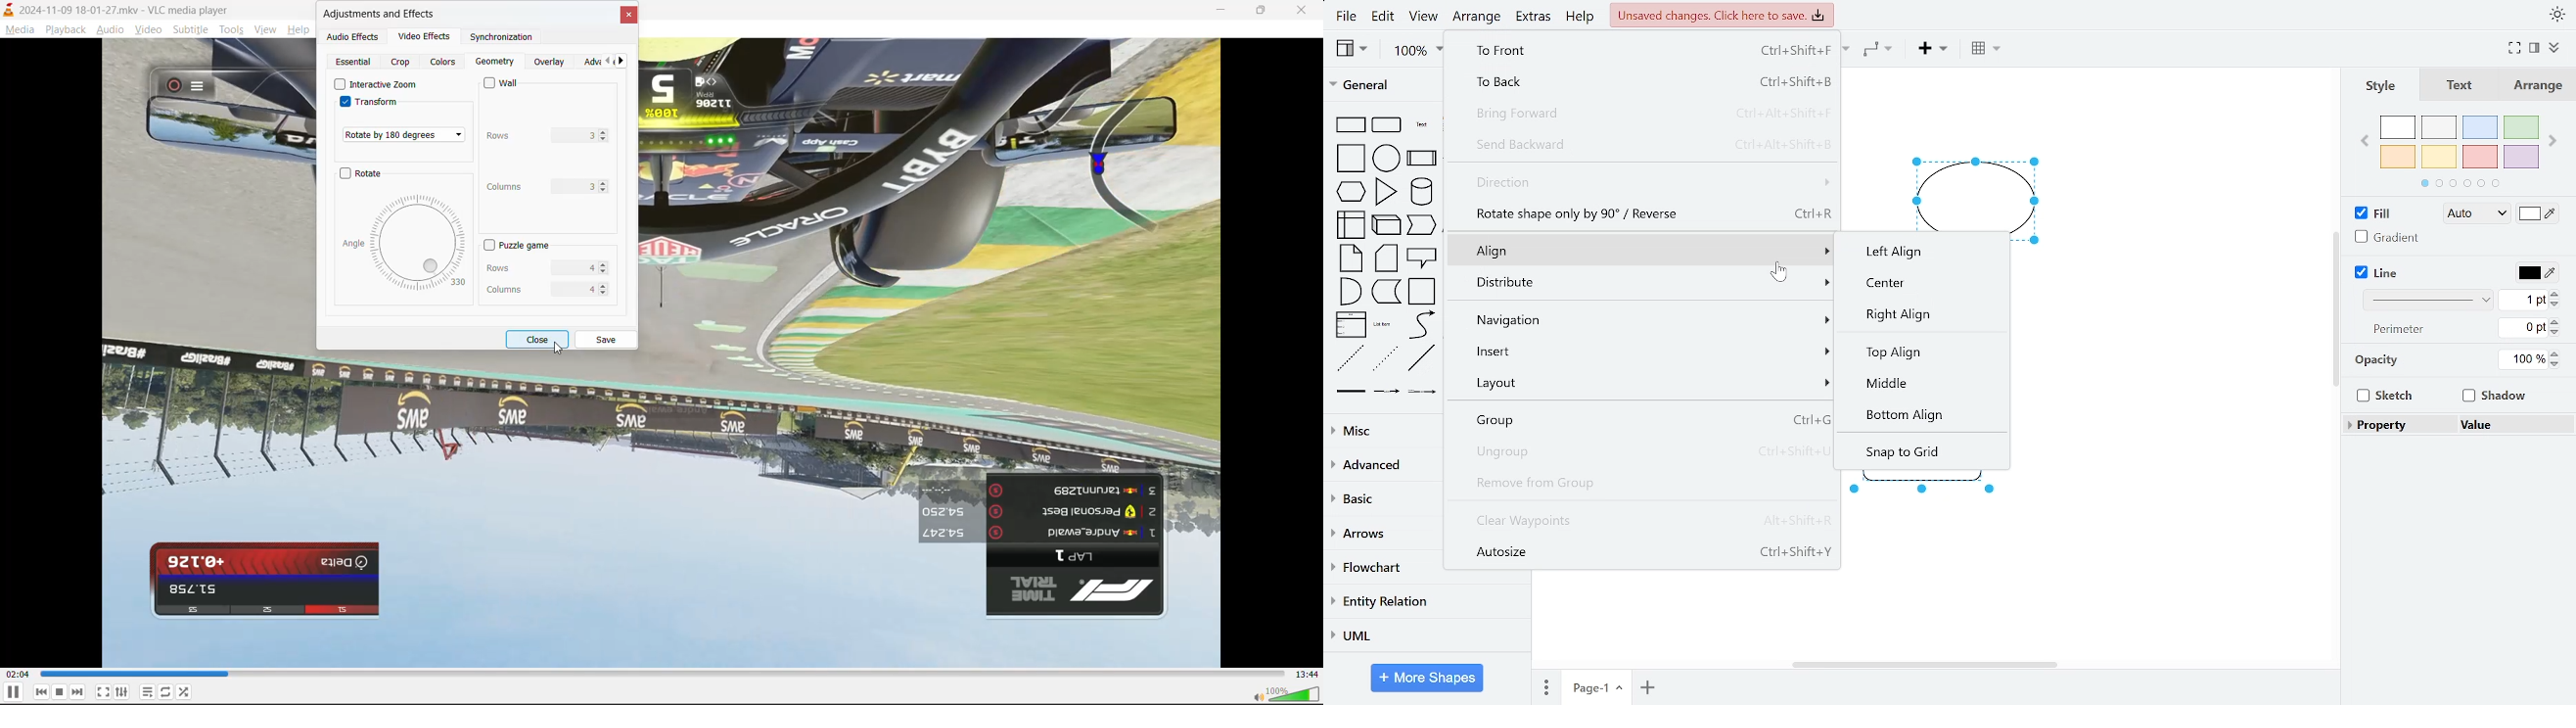 The image size is (2576, 728). What do you see at coordinates (1350, 159) in the screenshot?
I see `square` at bounding box center [1350, 159].